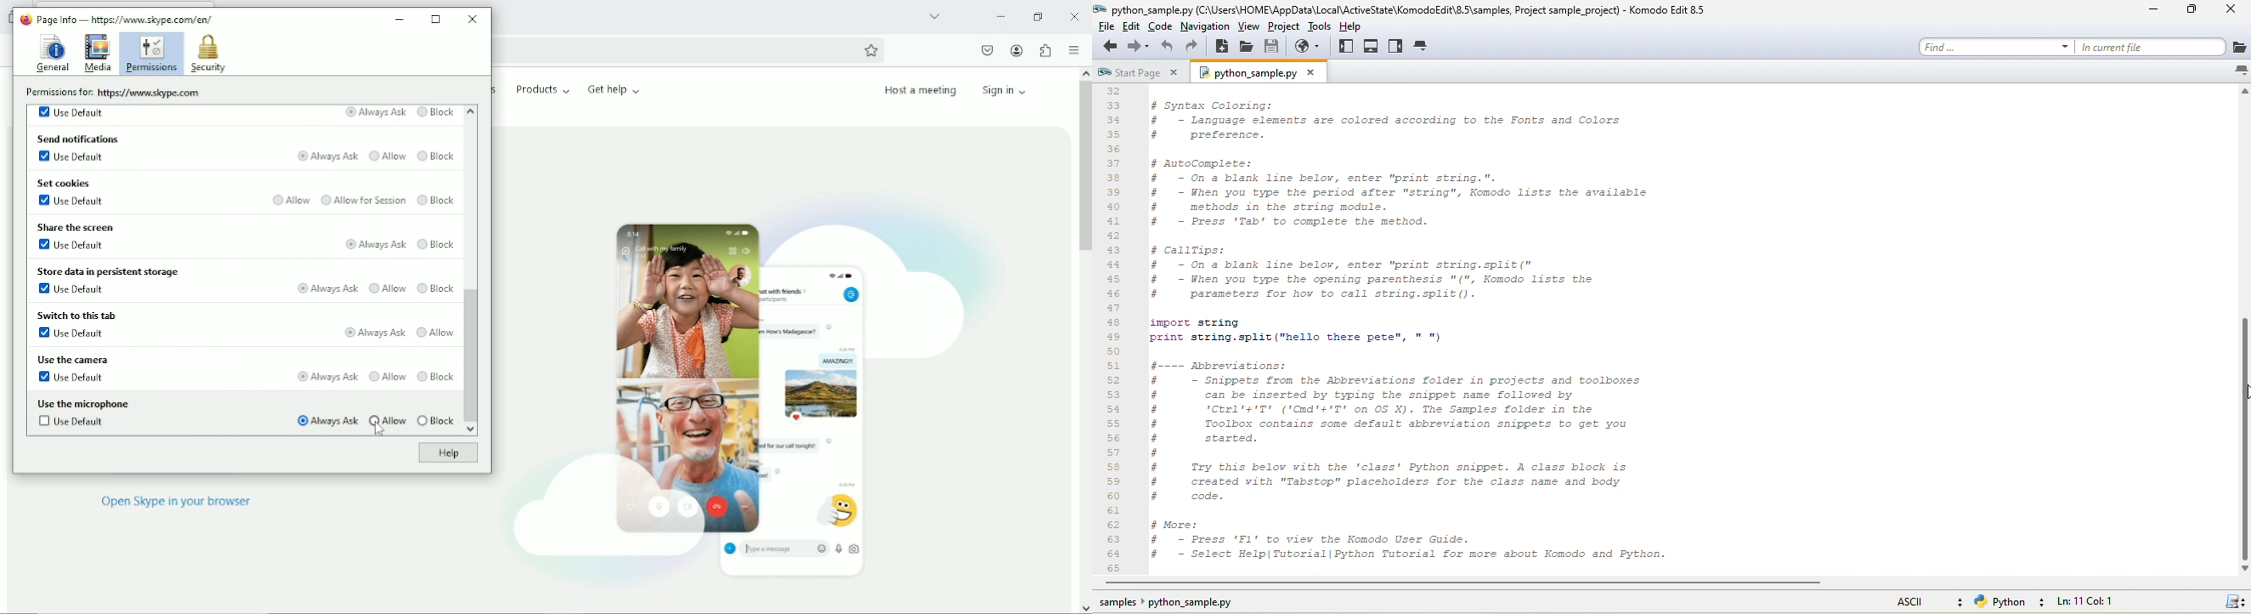  What do you see at coordinates (1084, 72) in the screenshot?
I see `scroll up` at bounding box center [1084, 72].